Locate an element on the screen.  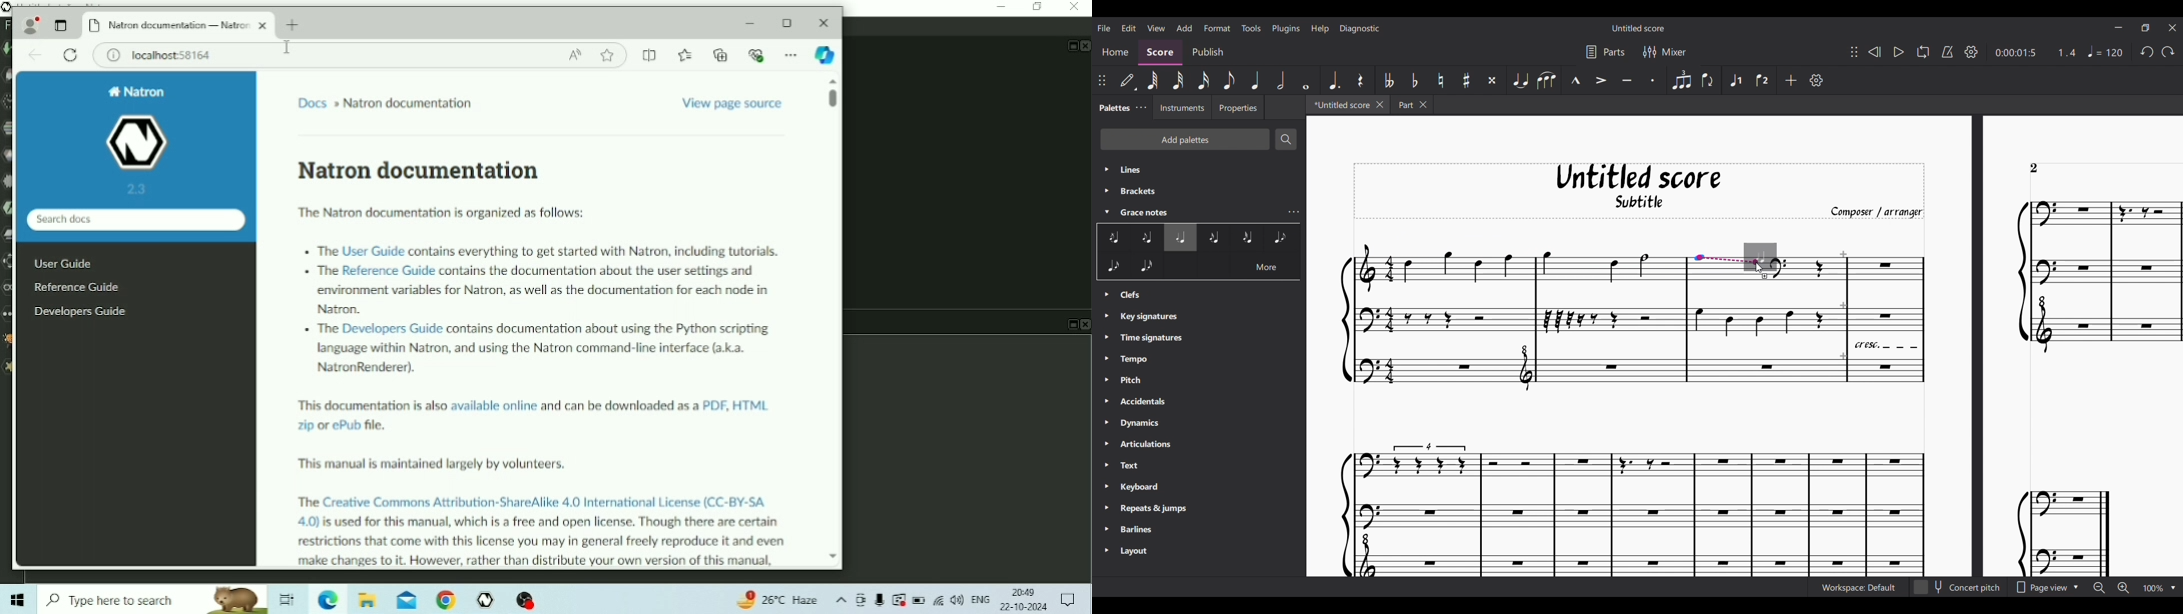
Quarter note is located at coordinates (1255, 80).